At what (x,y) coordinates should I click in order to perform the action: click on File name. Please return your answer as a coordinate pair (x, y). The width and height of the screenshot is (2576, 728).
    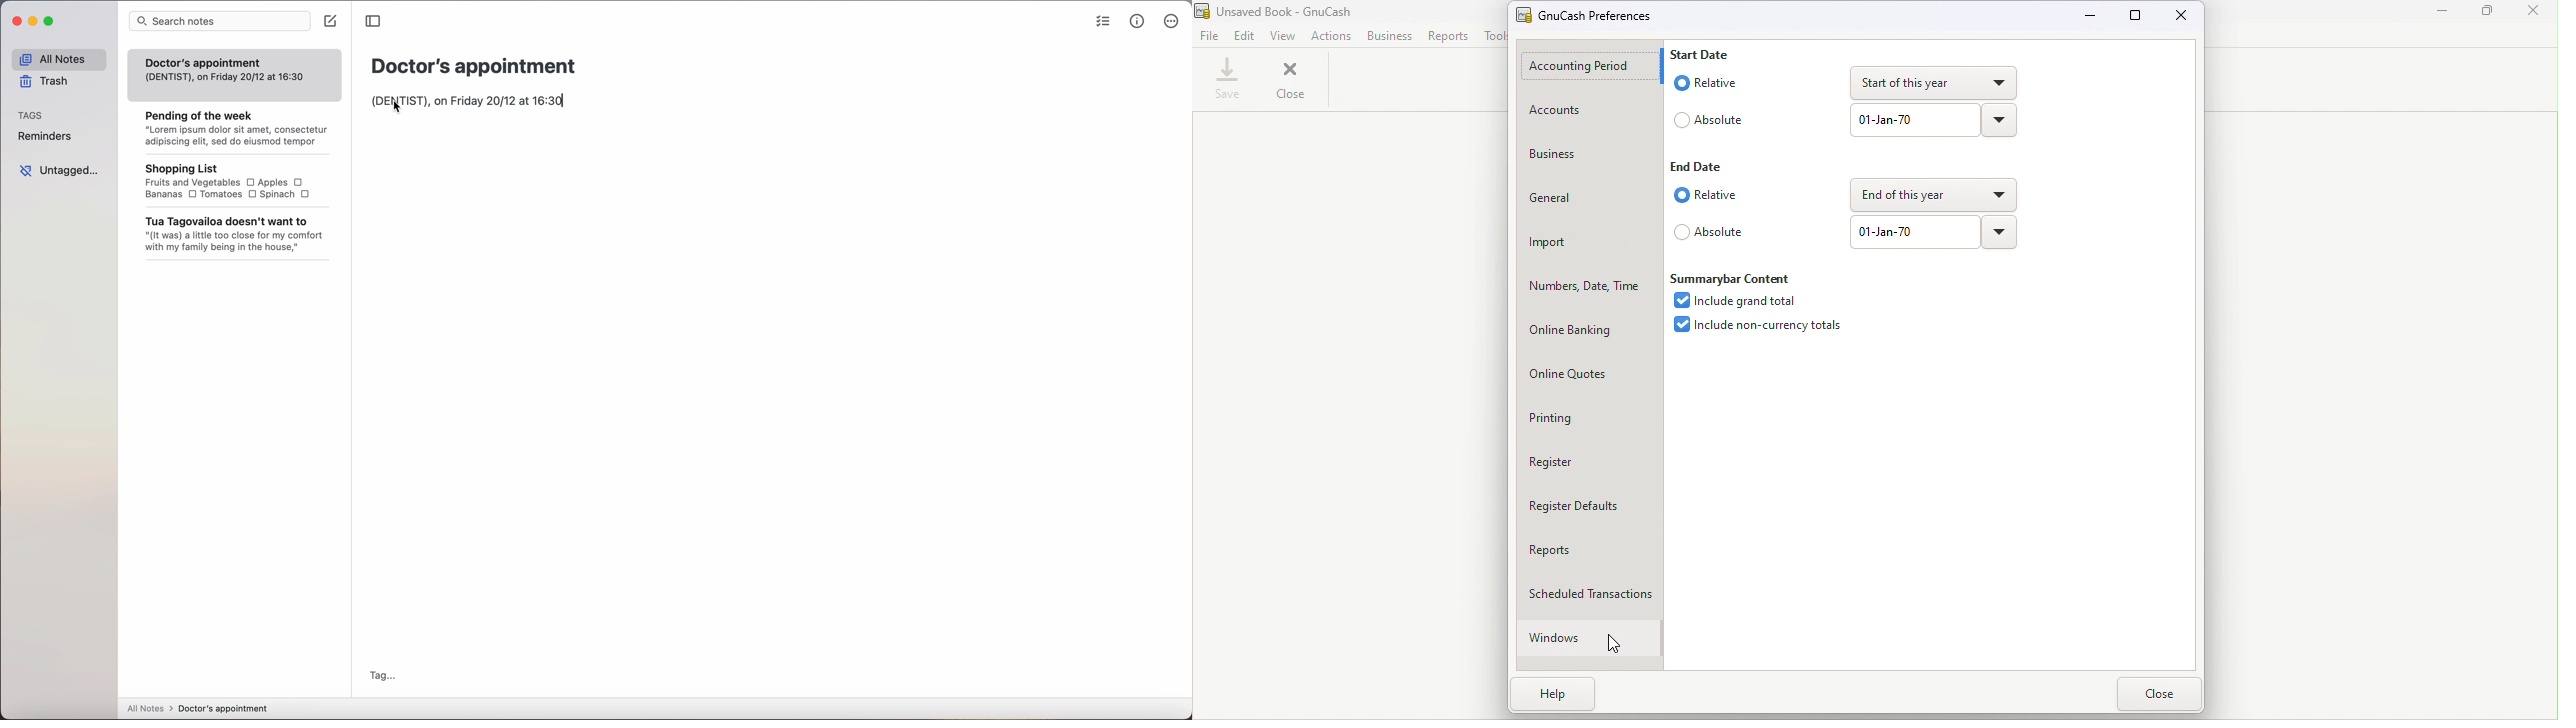
    Looking at the image, I should click on (1294, 12).